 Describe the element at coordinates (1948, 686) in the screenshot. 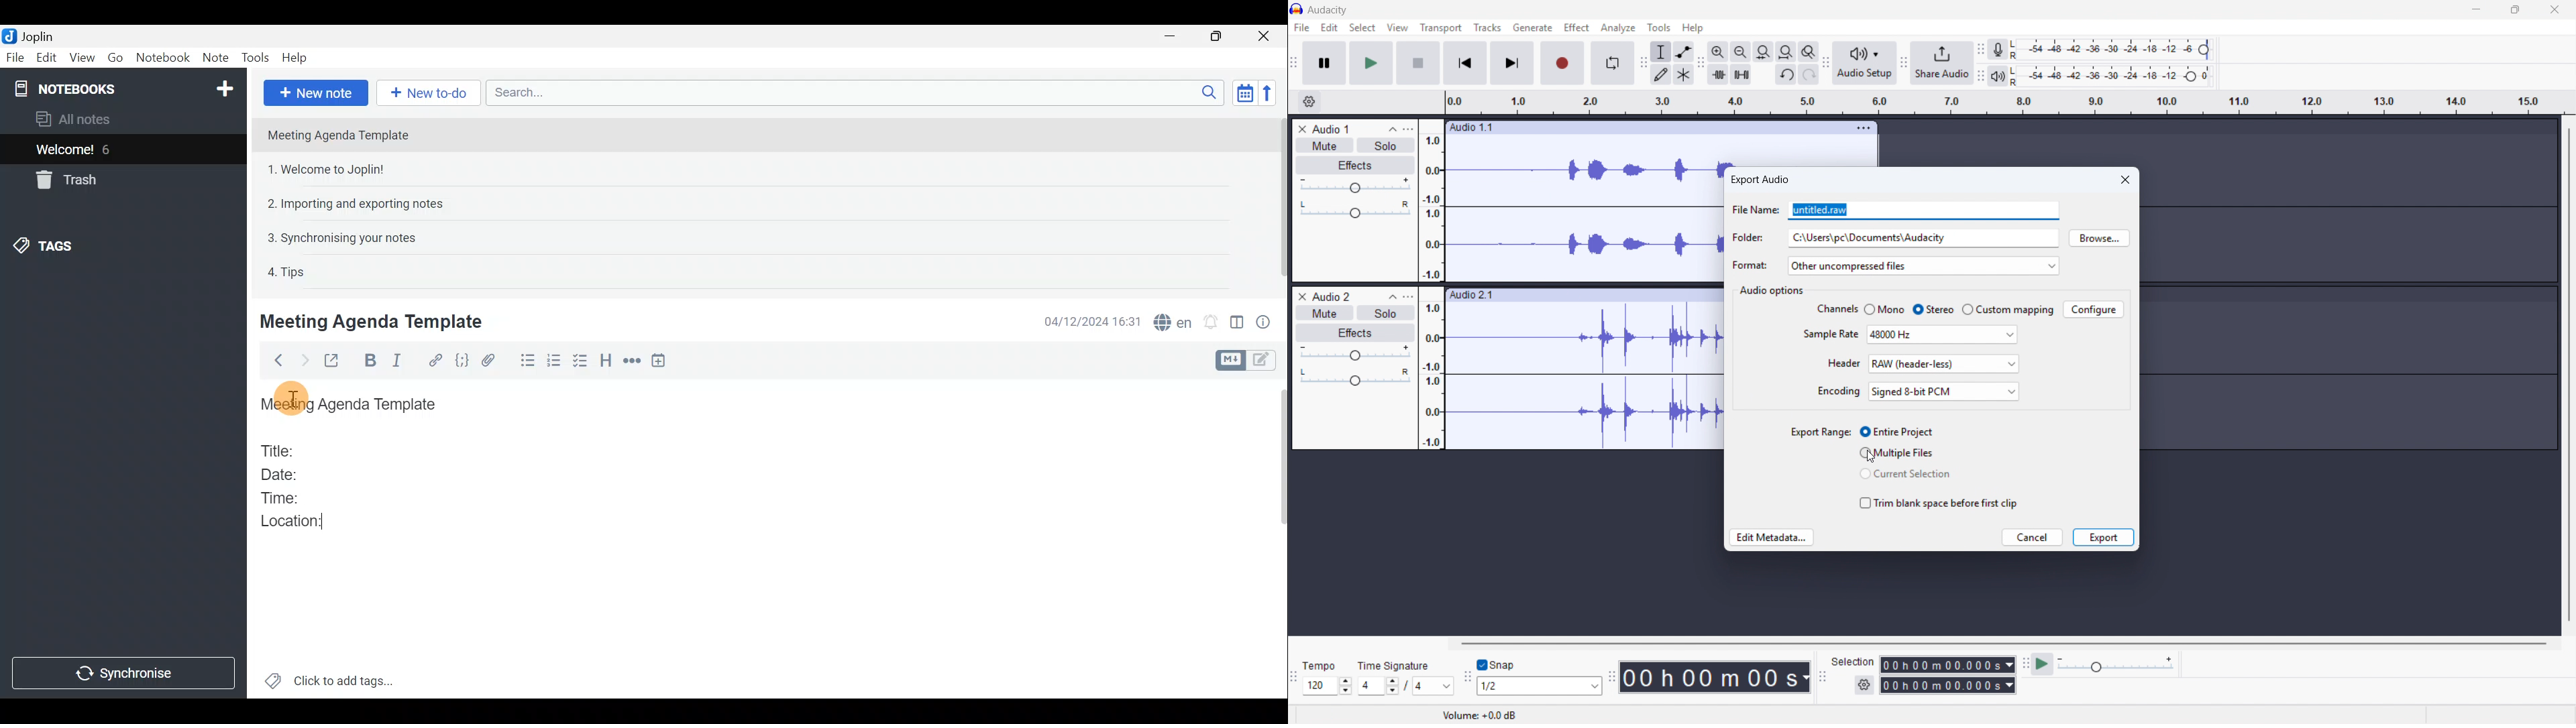

I see `Selection end time` at that location.